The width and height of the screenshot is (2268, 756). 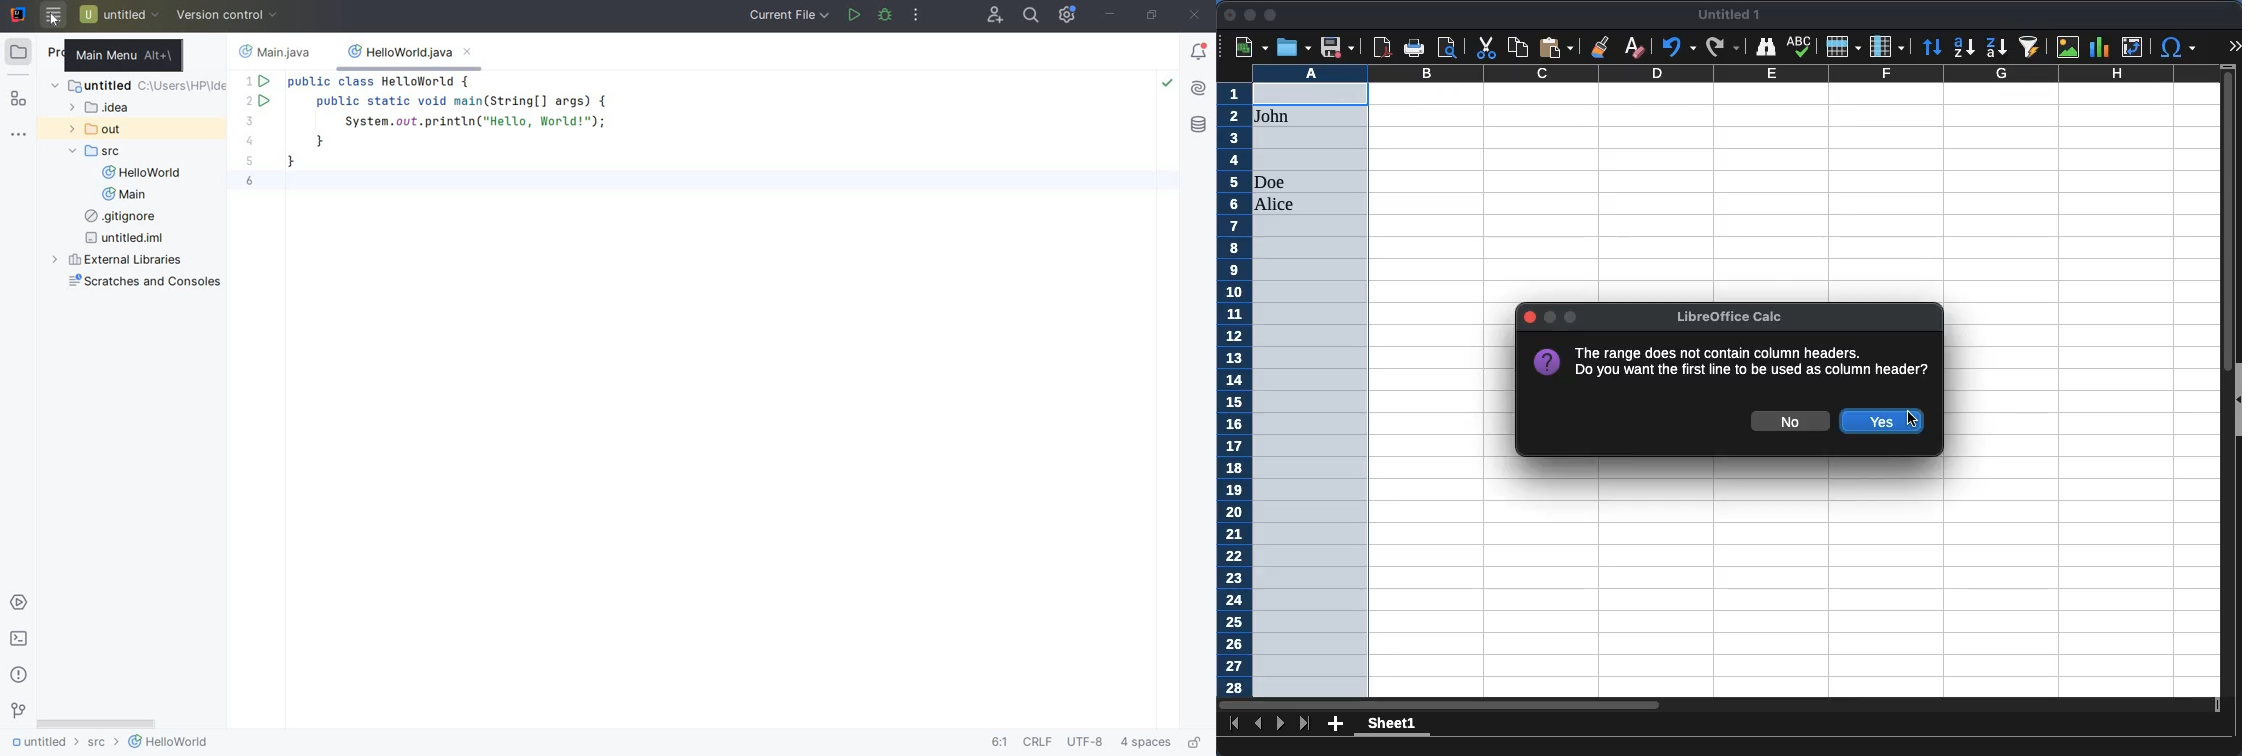 I want to click on Yes, so click(x=1882, y=422).